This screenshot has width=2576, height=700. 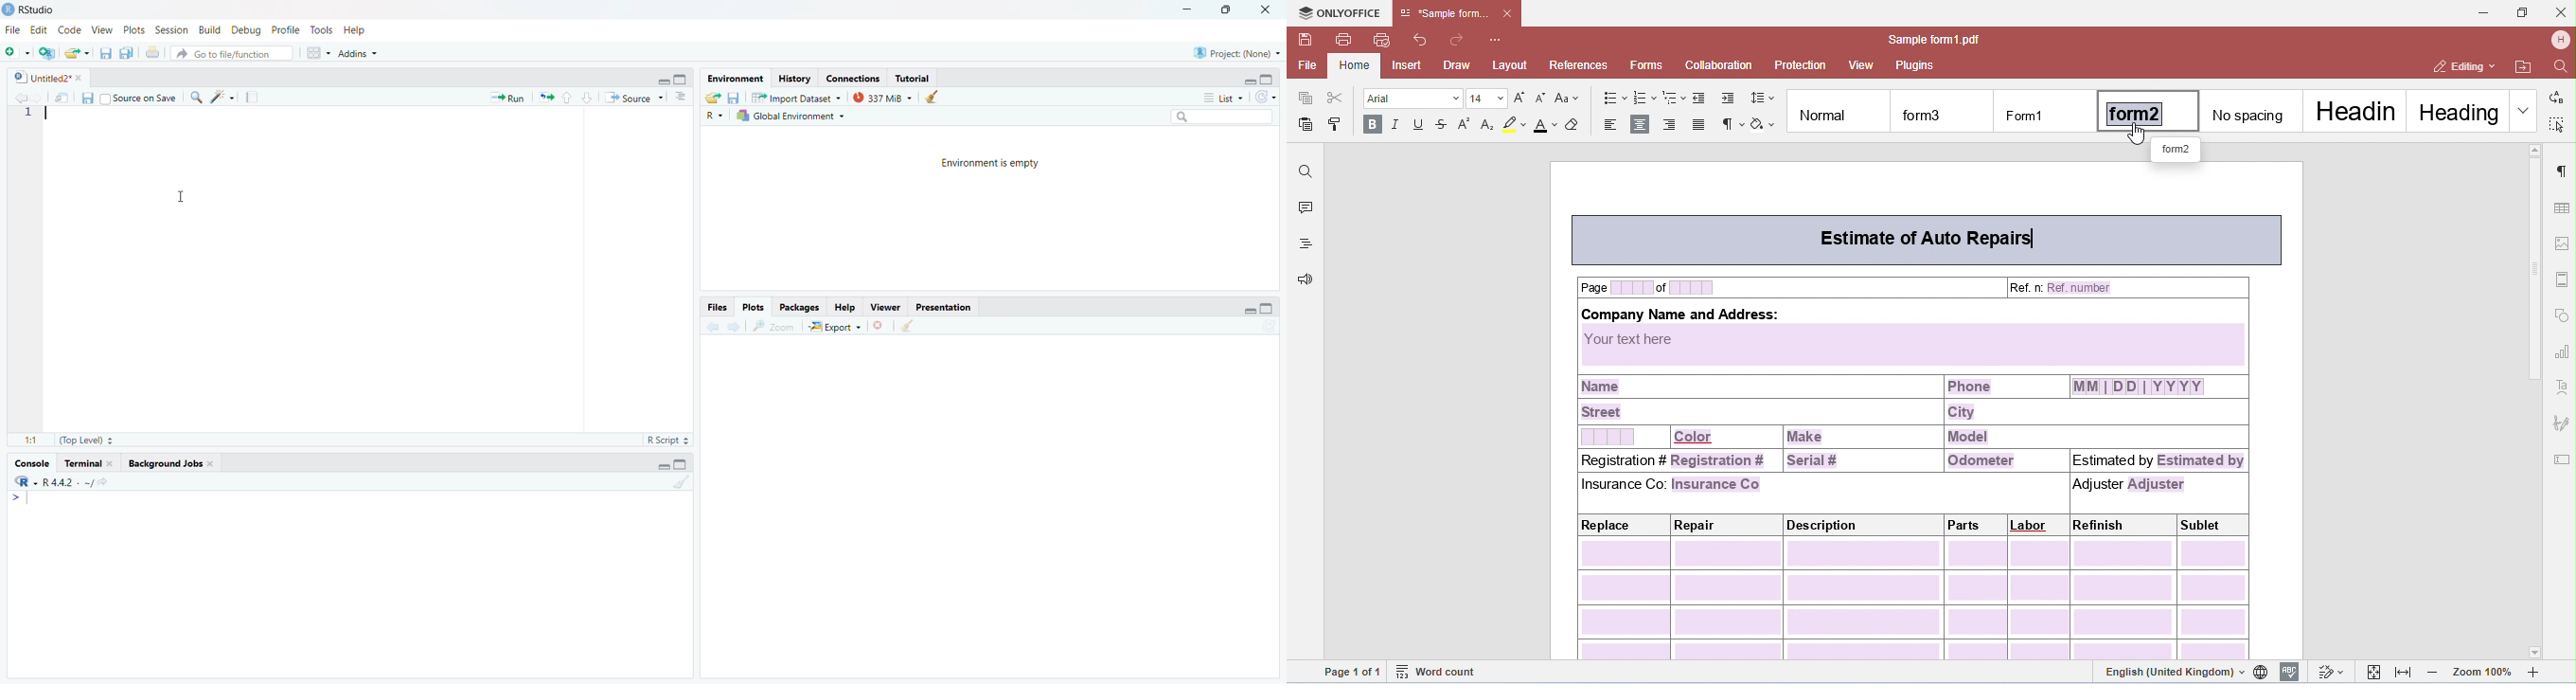 I want to click on R - R442 . ~/, so click(x=70, y=484).